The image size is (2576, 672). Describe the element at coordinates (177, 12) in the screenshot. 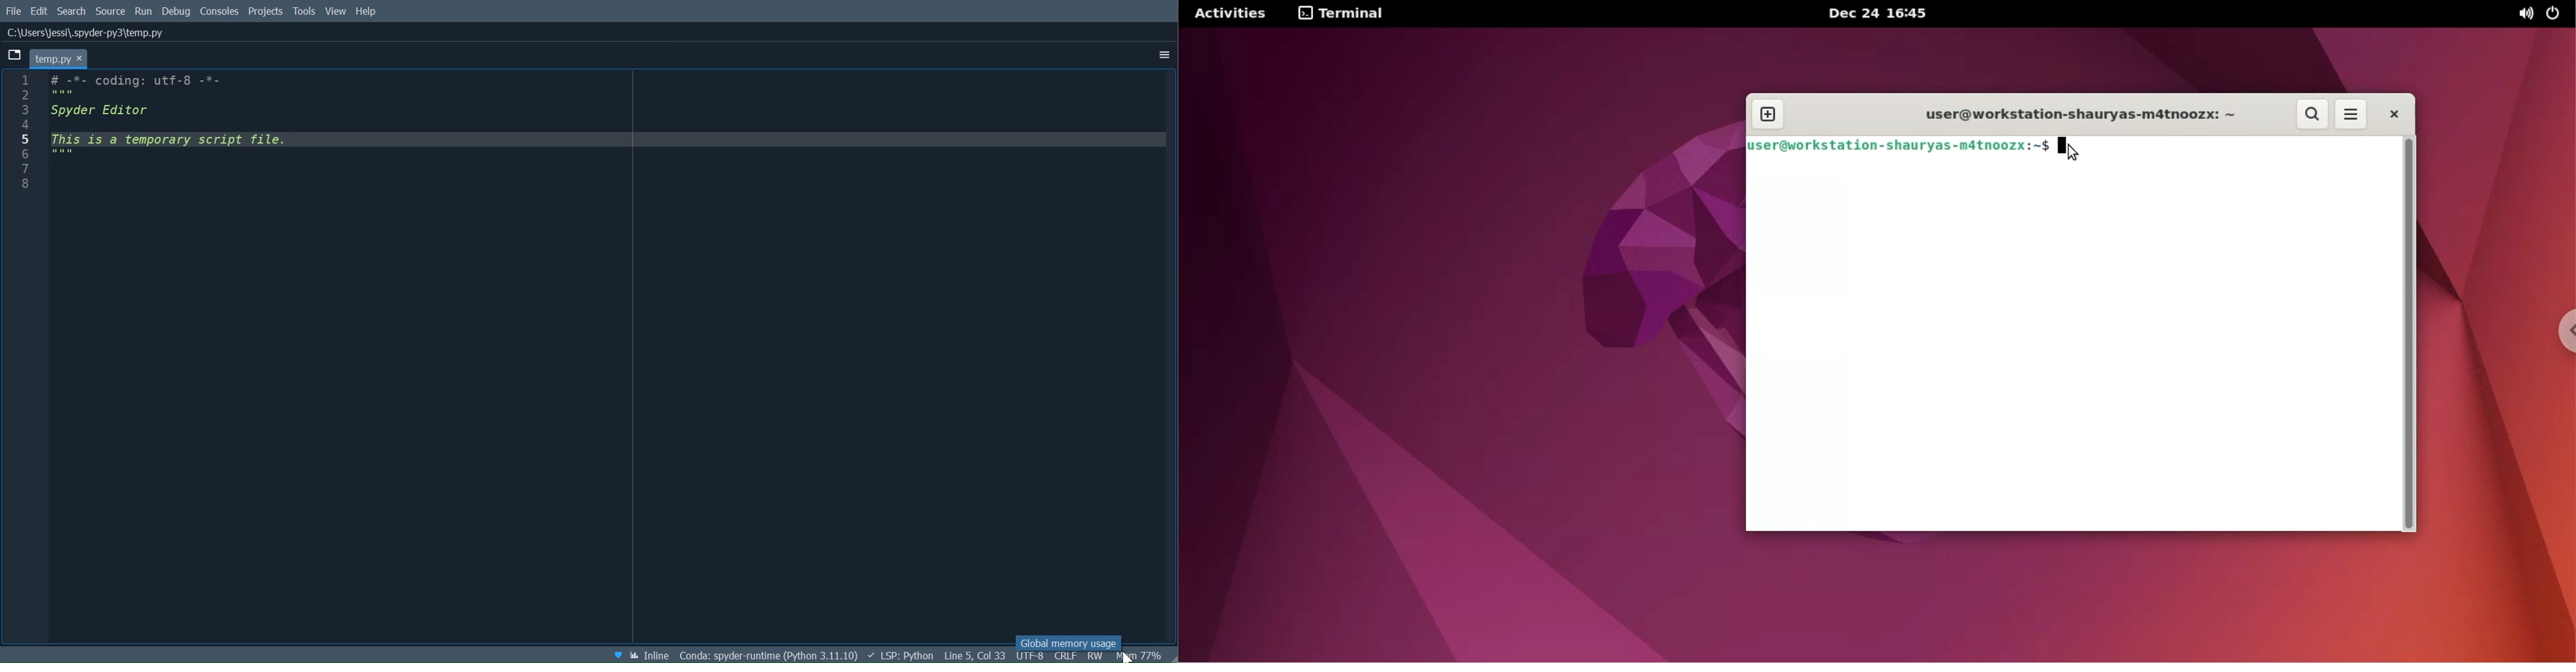

I see `Debug` at that location.